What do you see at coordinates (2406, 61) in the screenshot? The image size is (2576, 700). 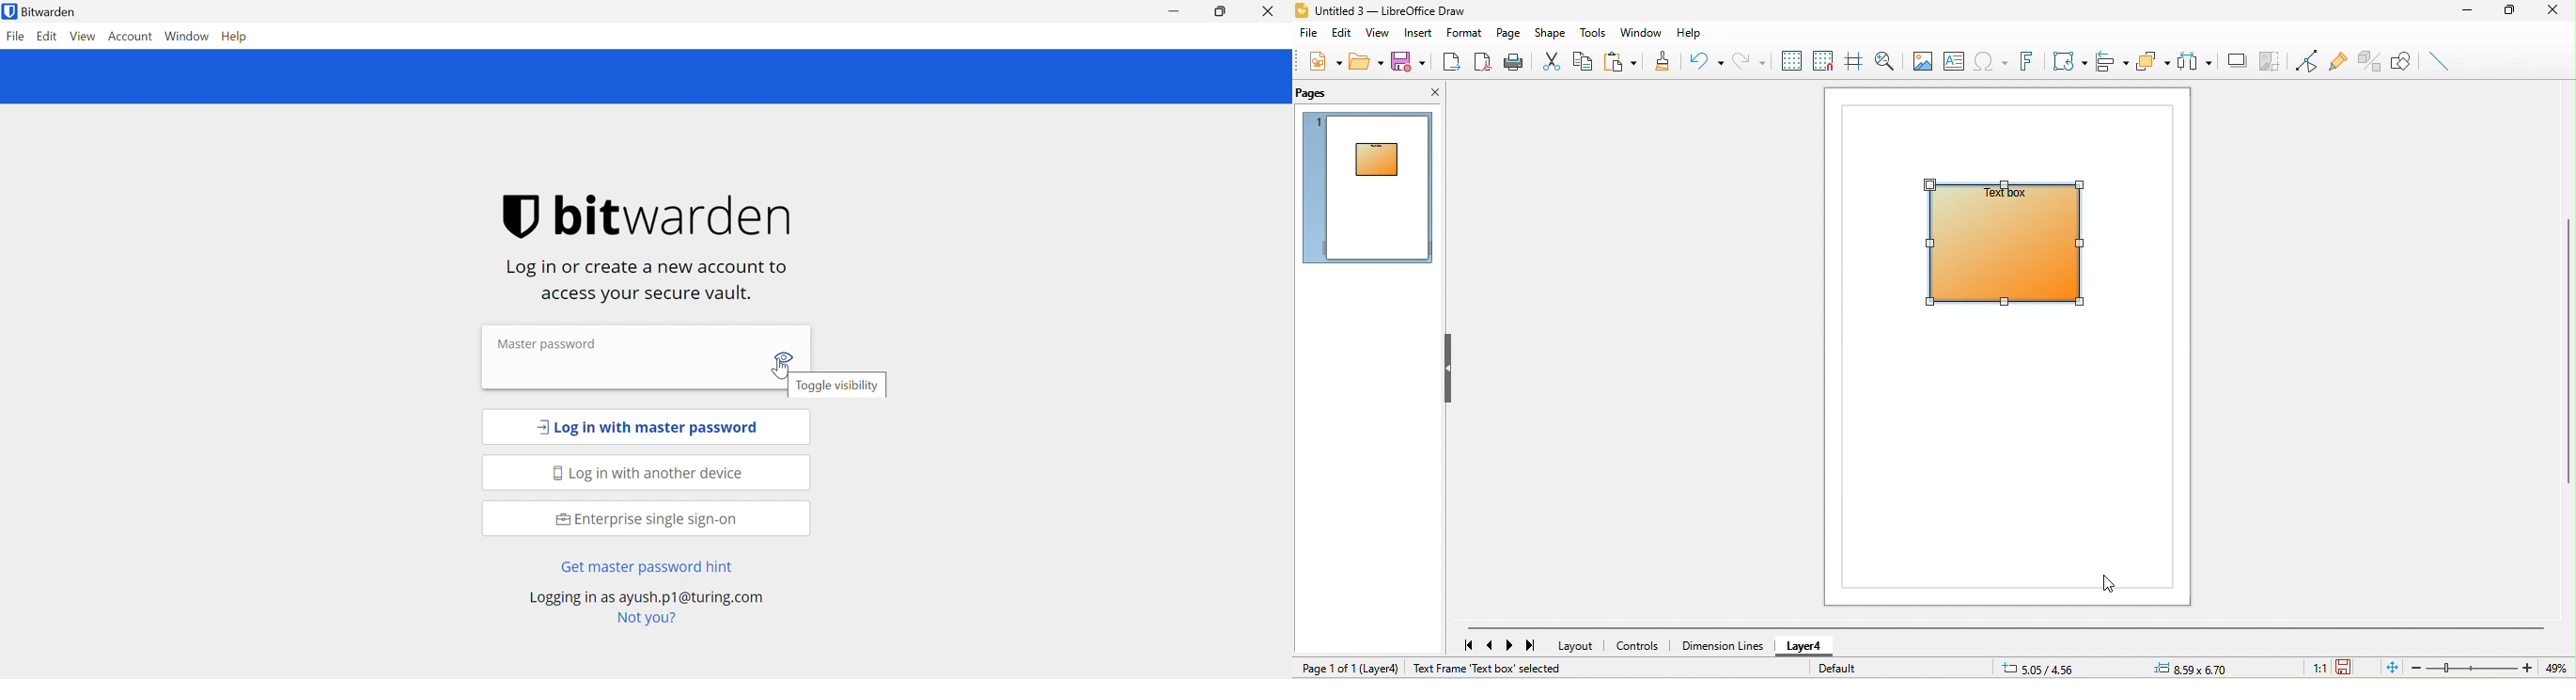 I see `show draw function` at bounding box center [2406, 61].